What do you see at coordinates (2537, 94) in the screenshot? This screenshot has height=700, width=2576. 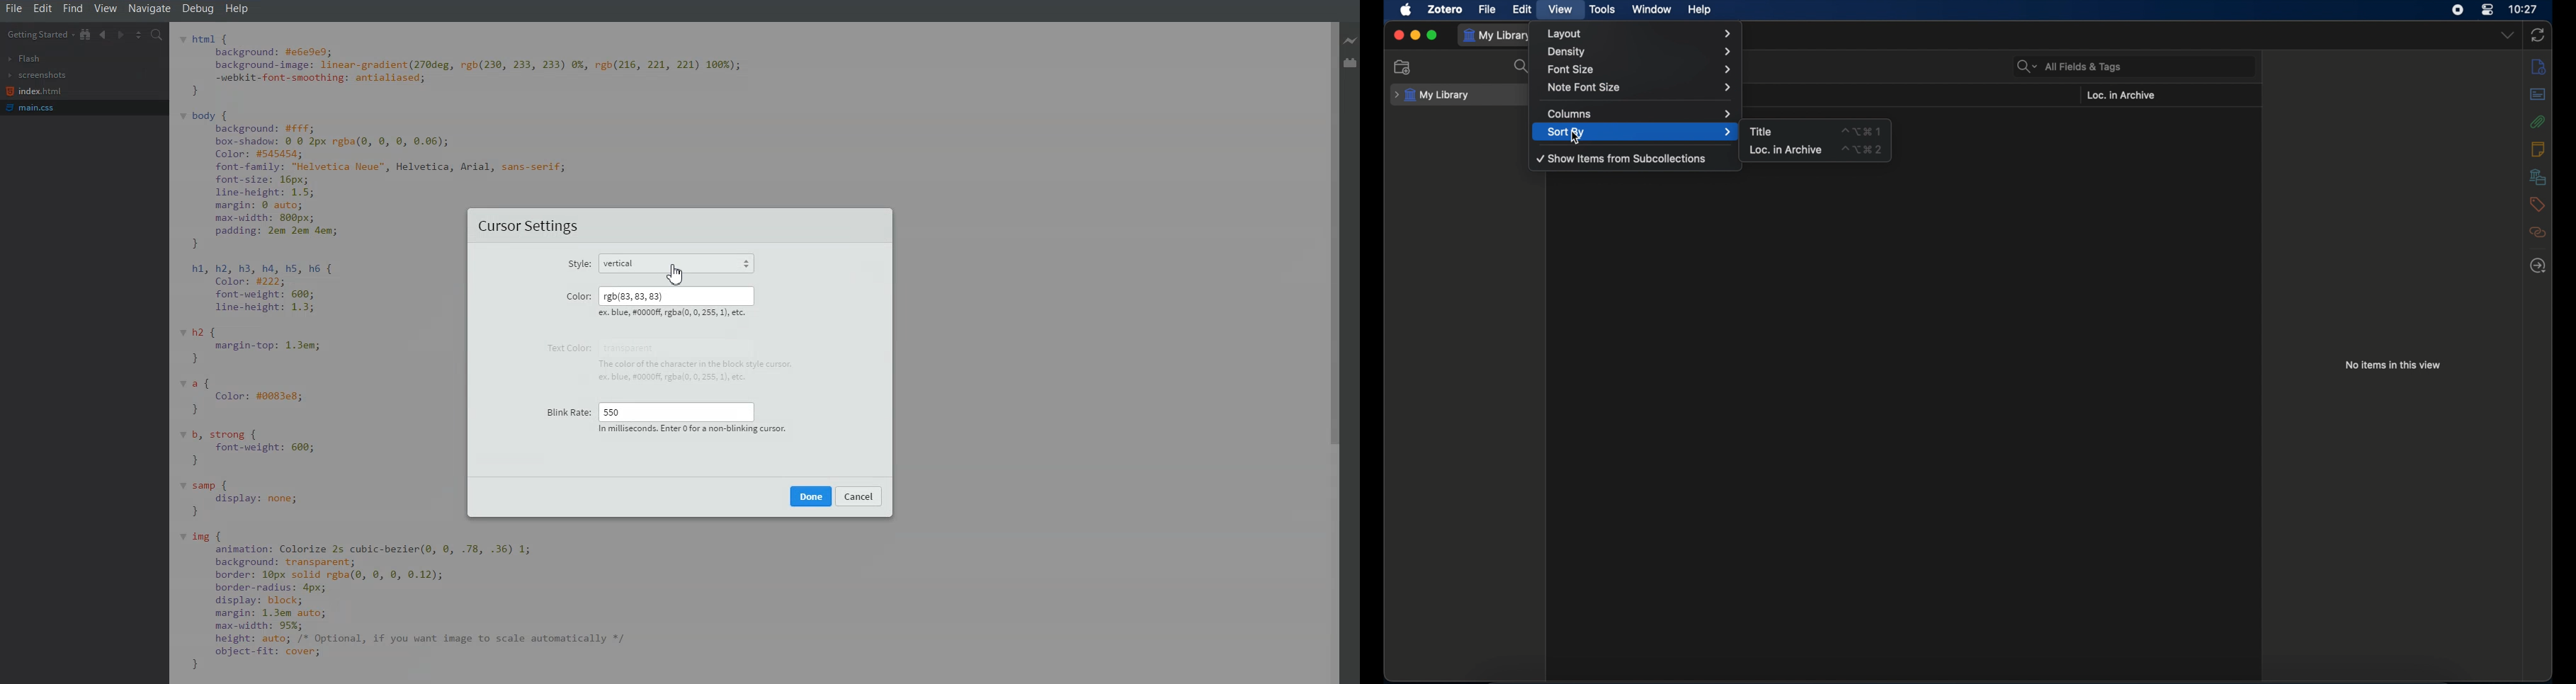 I see `abstract` at bounding box center [2537, 94].